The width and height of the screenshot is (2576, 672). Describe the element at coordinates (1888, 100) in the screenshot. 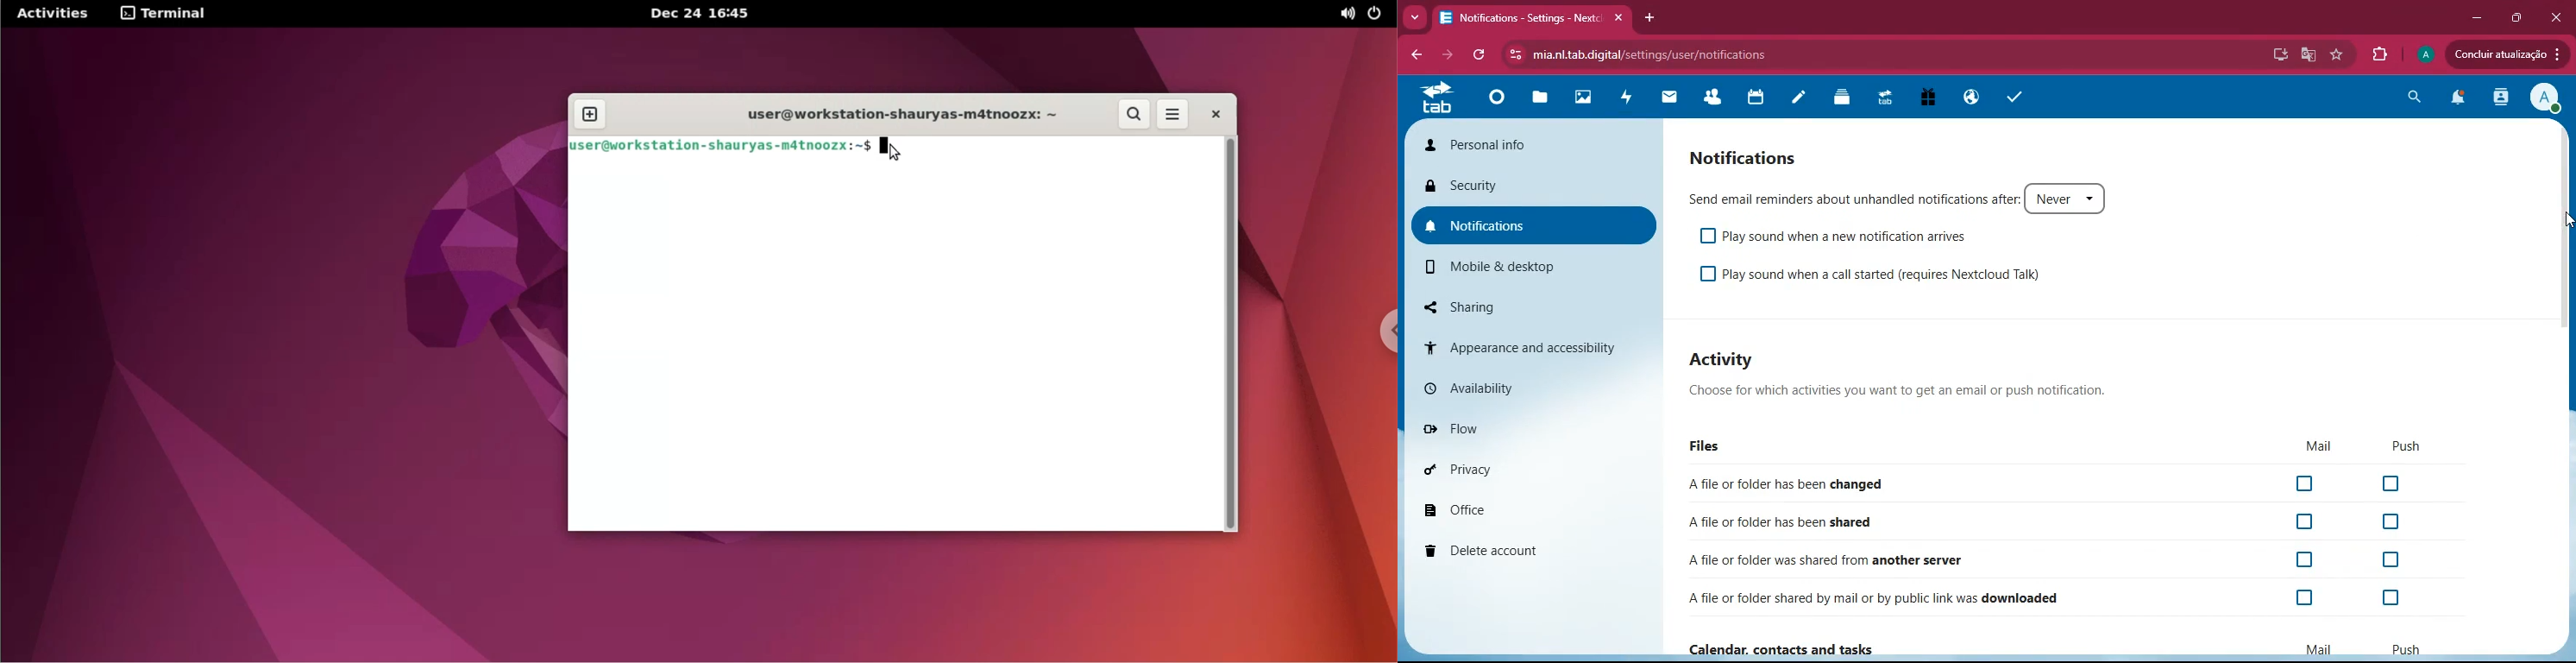

I see `tab` at that location.